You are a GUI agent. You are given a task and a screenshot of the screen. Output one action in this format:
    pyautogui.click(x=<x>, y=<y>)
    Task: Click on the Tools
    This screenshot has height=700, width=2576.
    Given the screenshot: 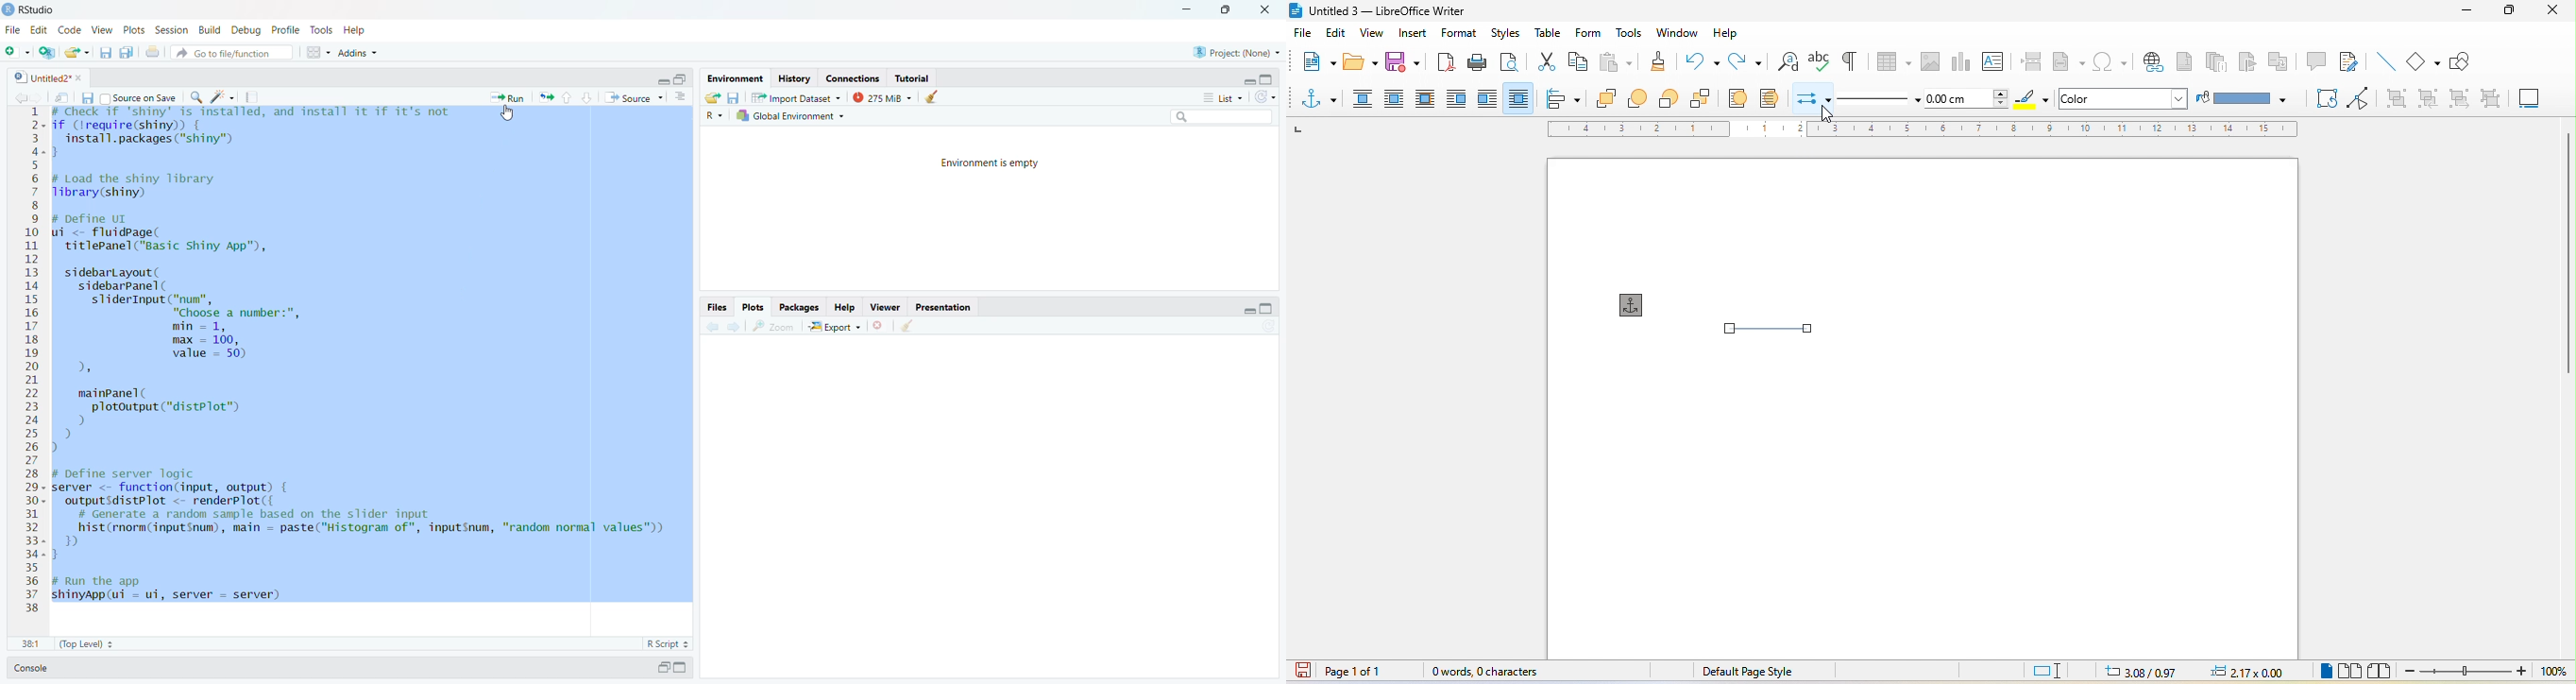 What is the action you would take?
    pyautogui.click(x=322, y=30)
    